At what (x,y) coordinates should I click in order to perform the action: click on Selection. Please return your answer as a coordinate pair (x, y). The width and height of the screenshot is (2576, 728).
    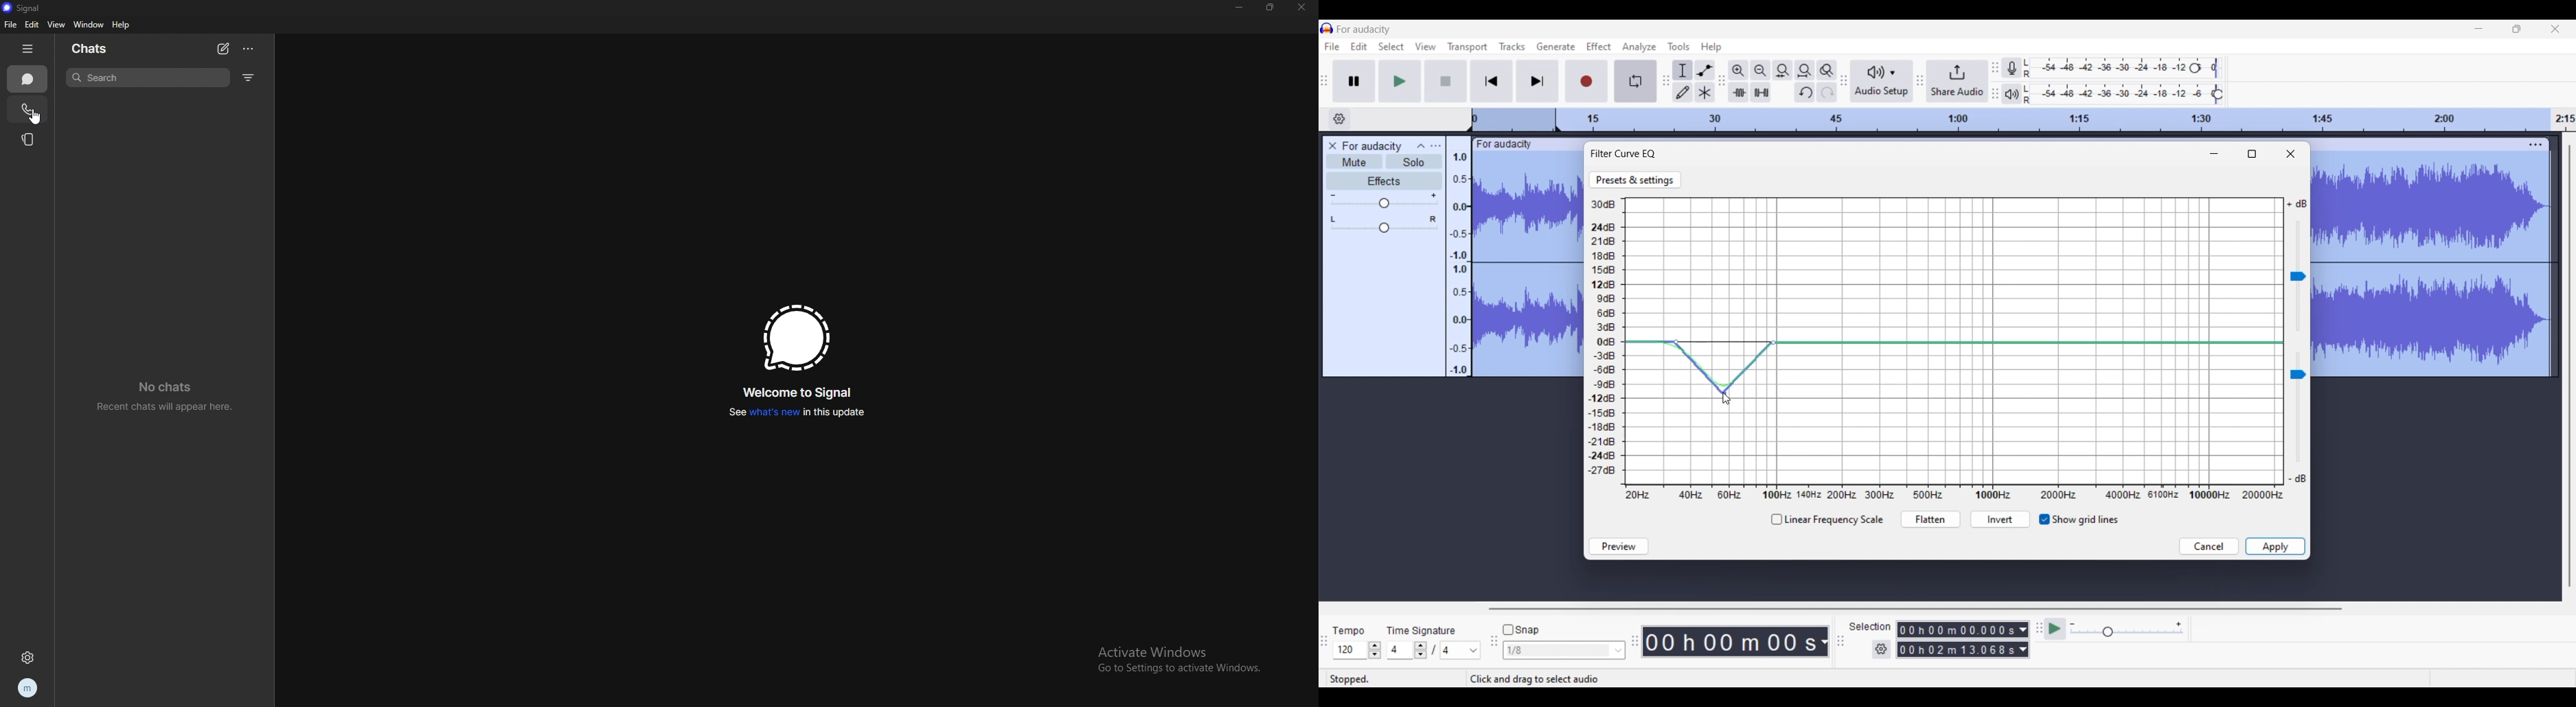
    Looking at the image, I should click on (1870, 628).